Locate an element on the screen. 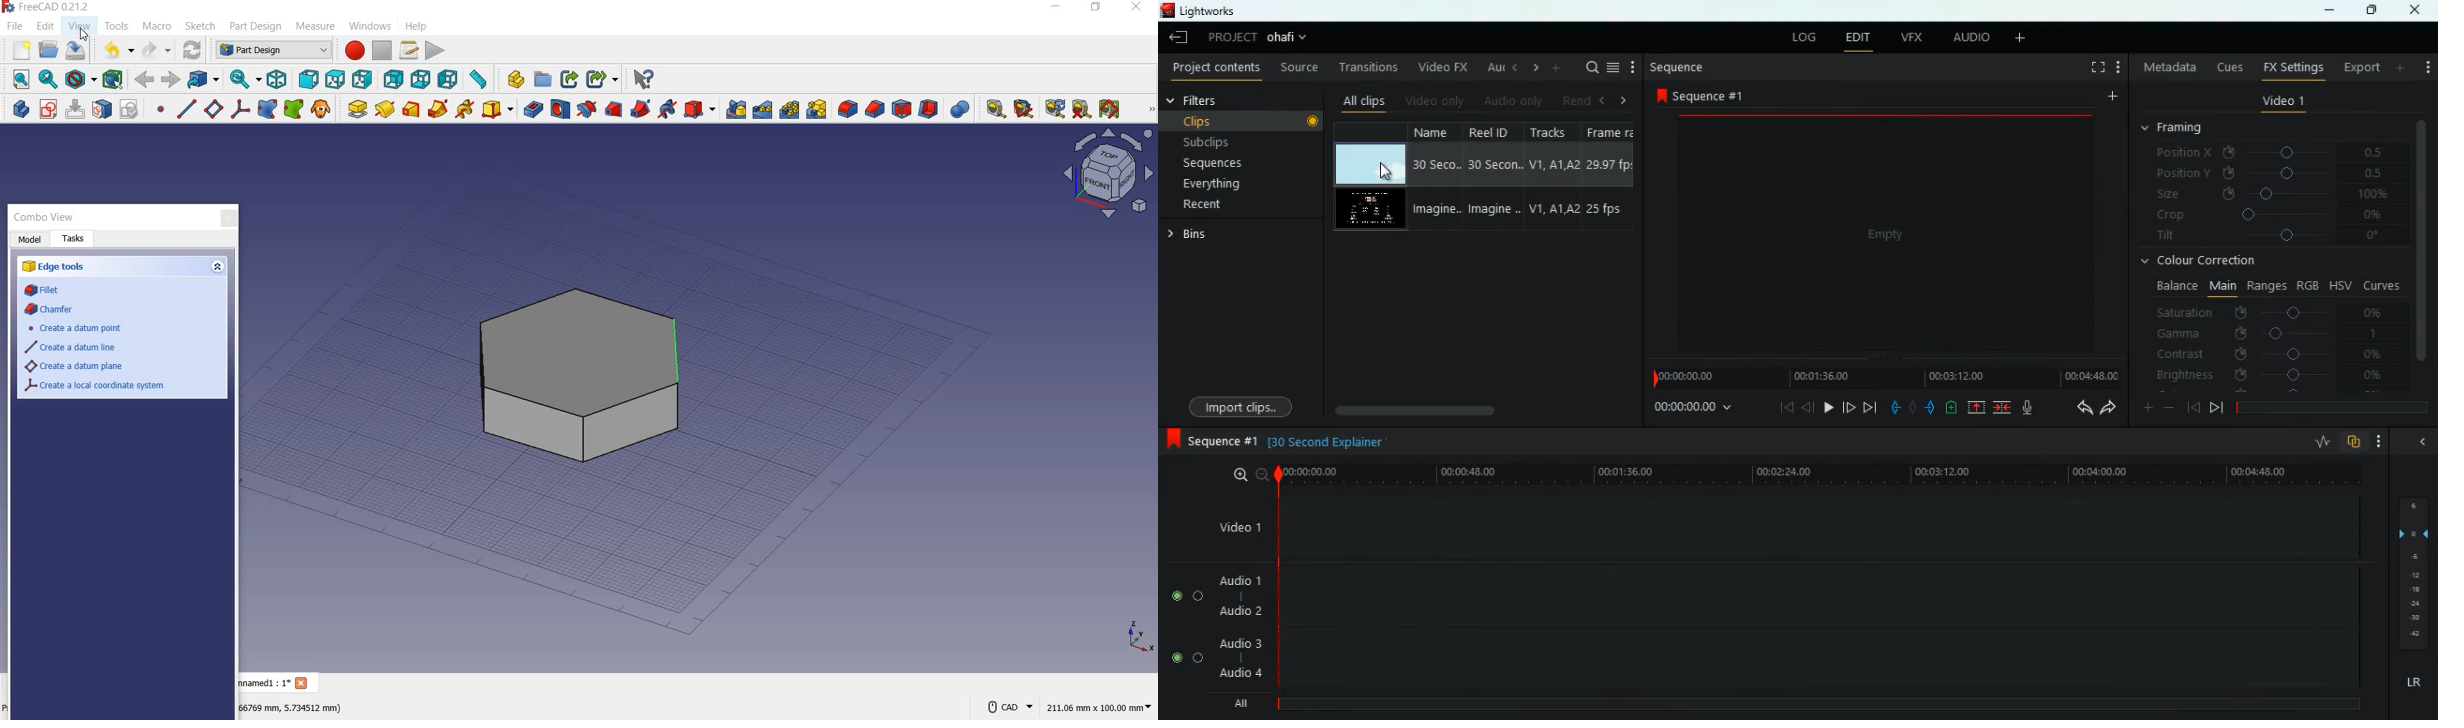 This screenshot has height=728, width=2464. unnamed1 : 1* is located at coordinates (264, 682).